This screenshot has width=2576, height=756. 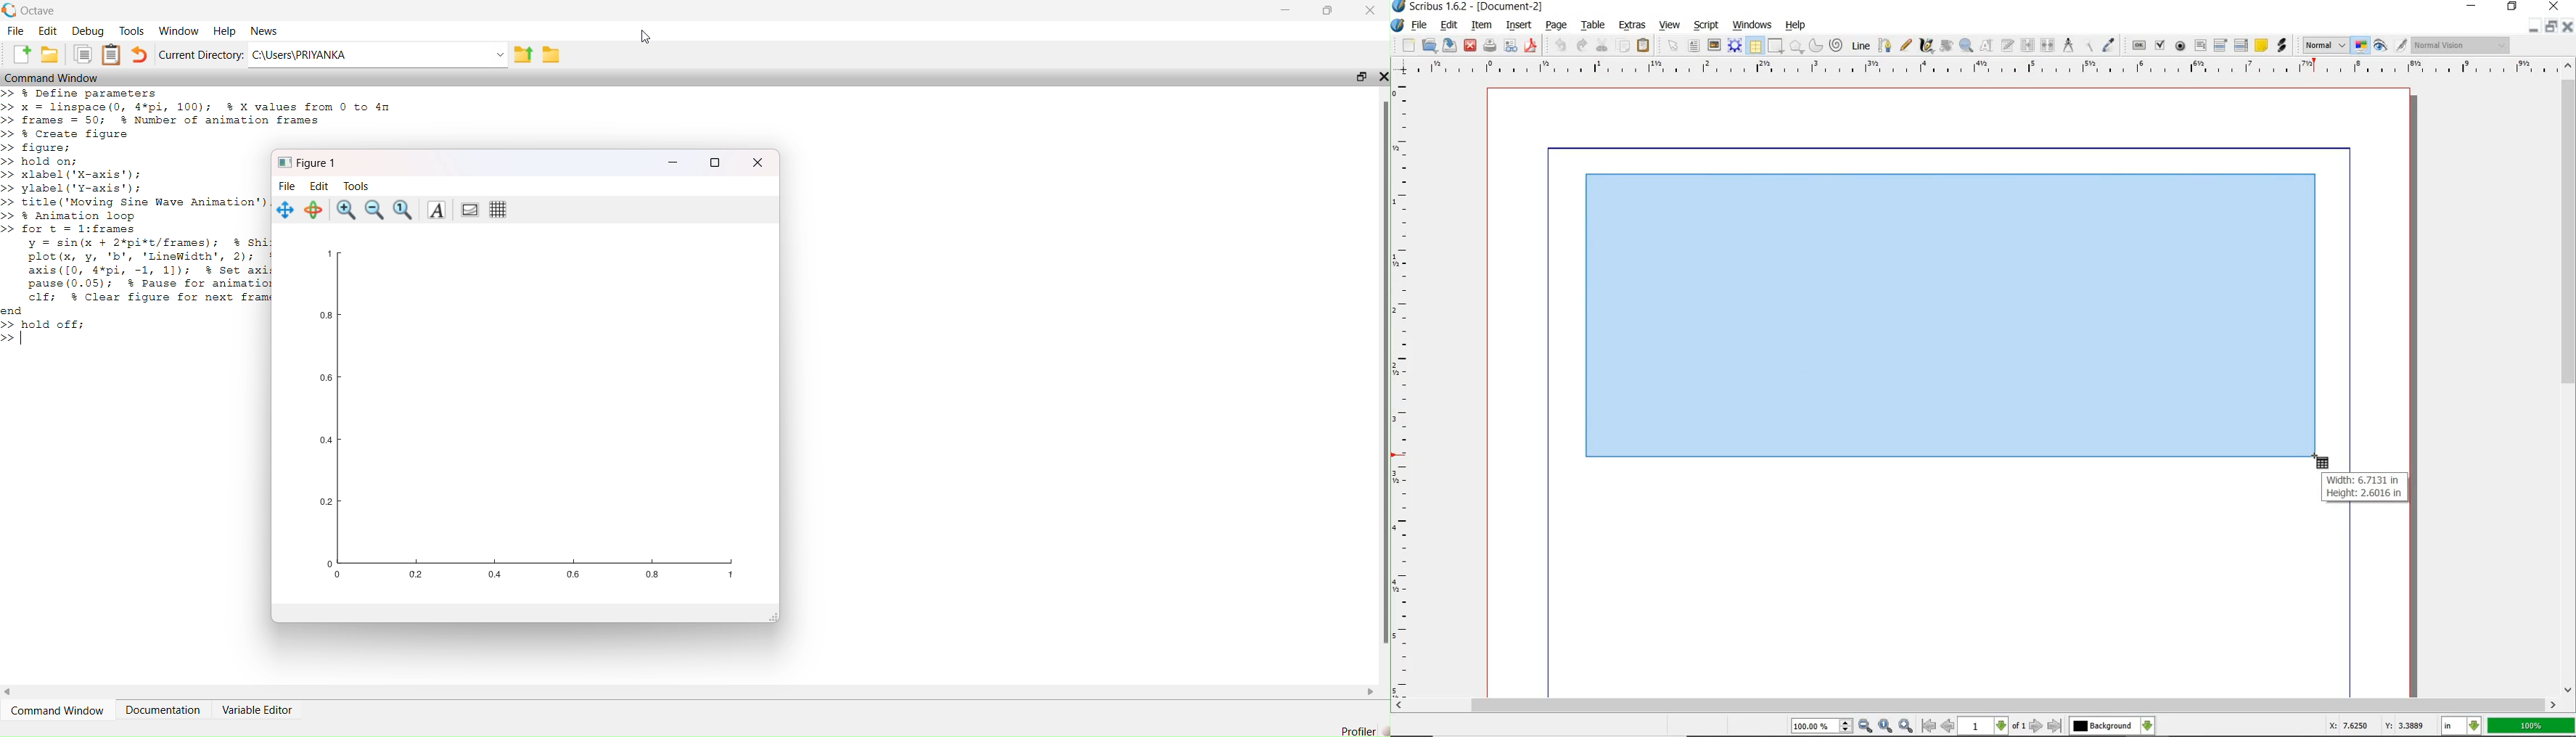 I want to click on export, so click(x=522, y=54).